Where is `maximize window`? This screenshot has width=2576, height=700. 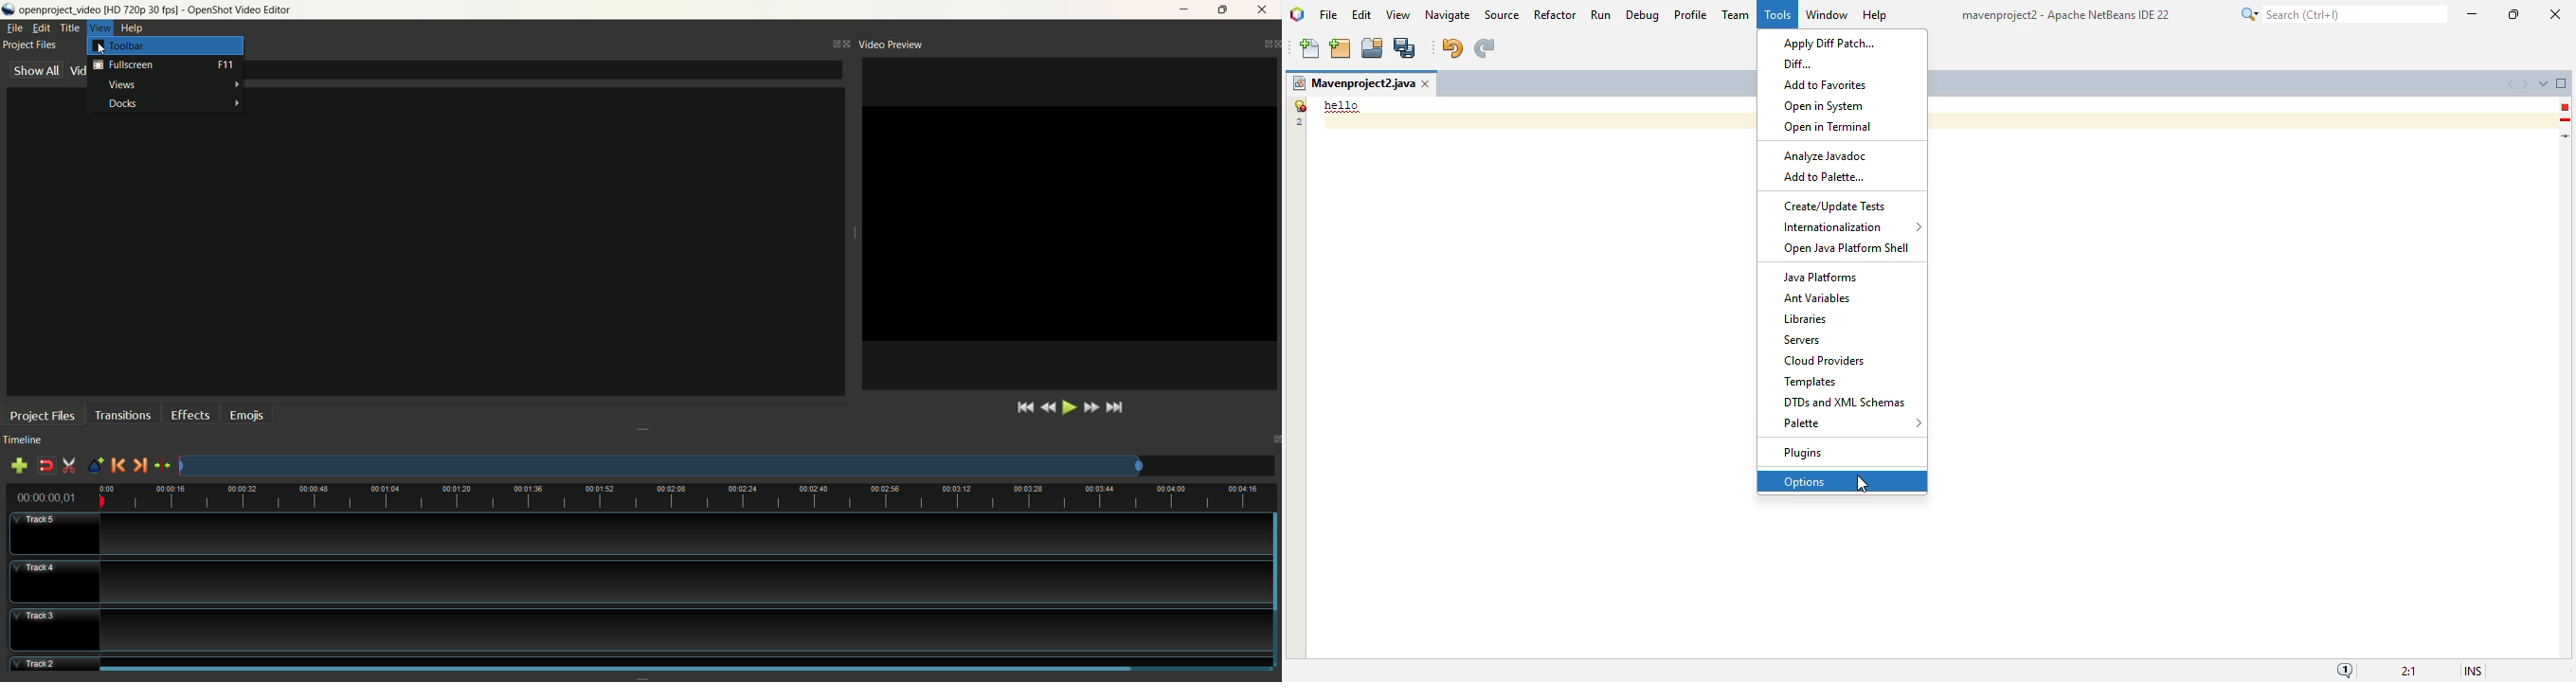
maximize window is located at coordinates (2562, 82).